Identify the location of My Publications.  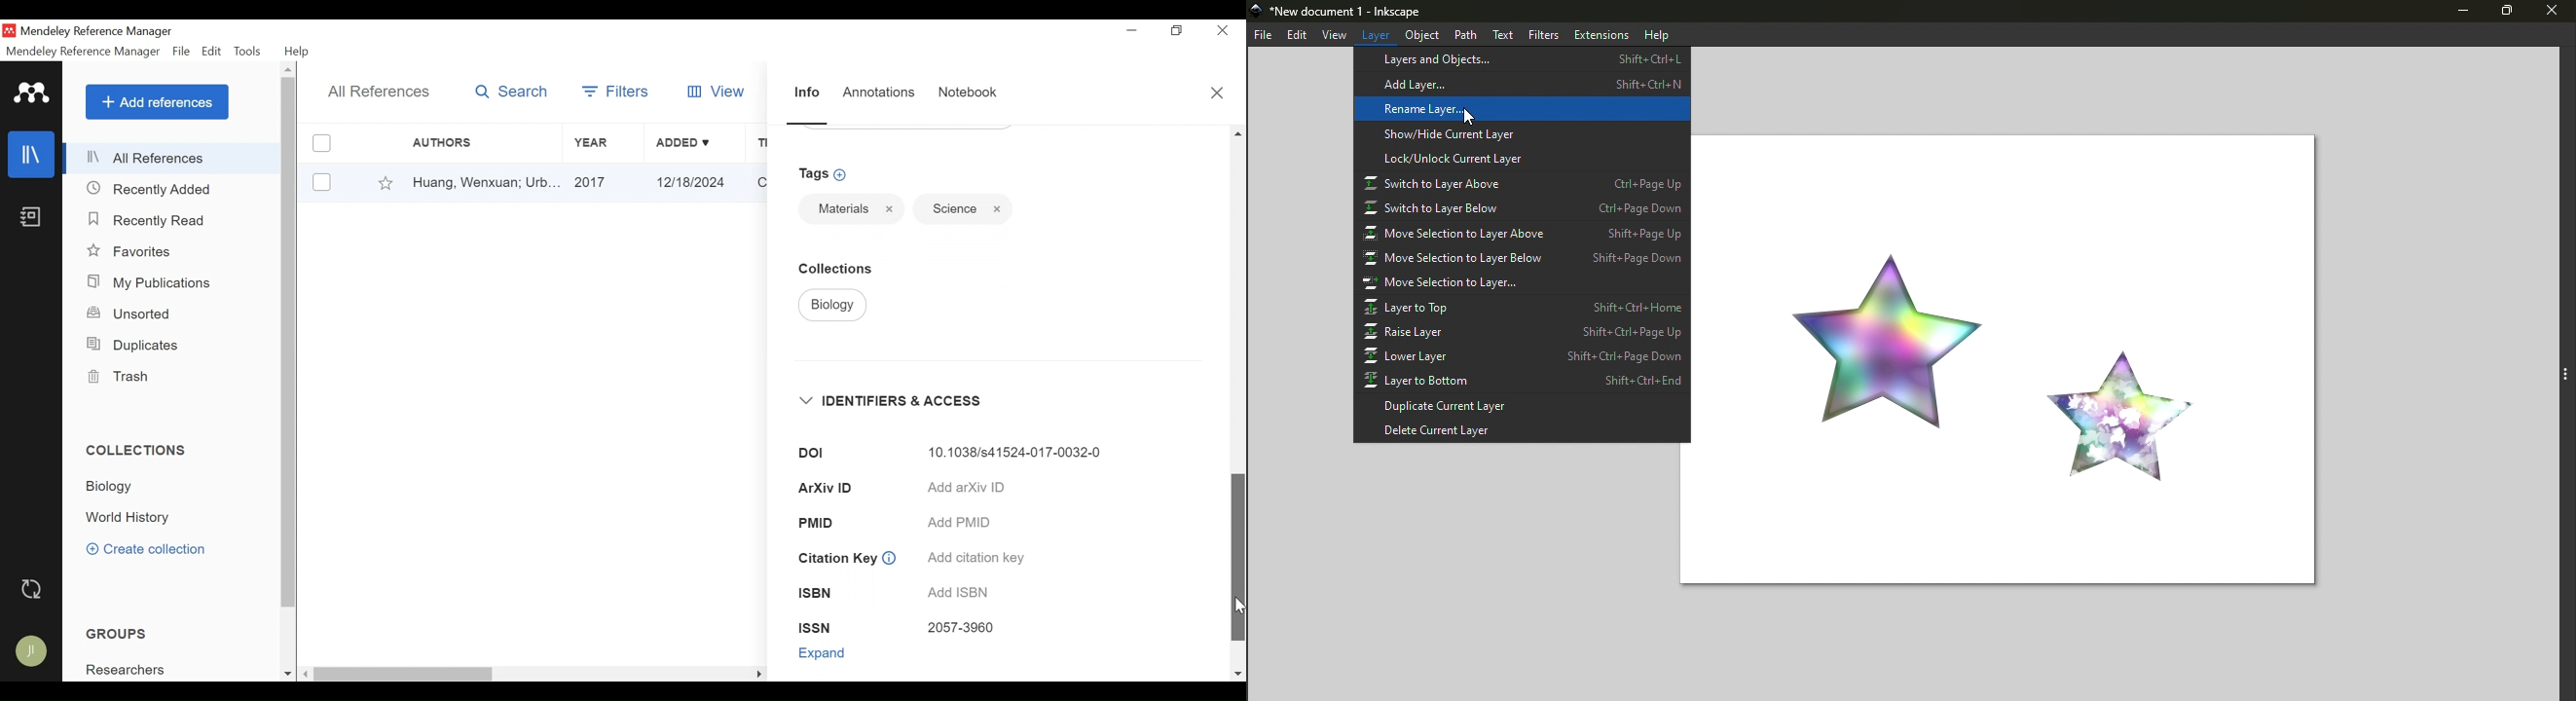
(158, 282).